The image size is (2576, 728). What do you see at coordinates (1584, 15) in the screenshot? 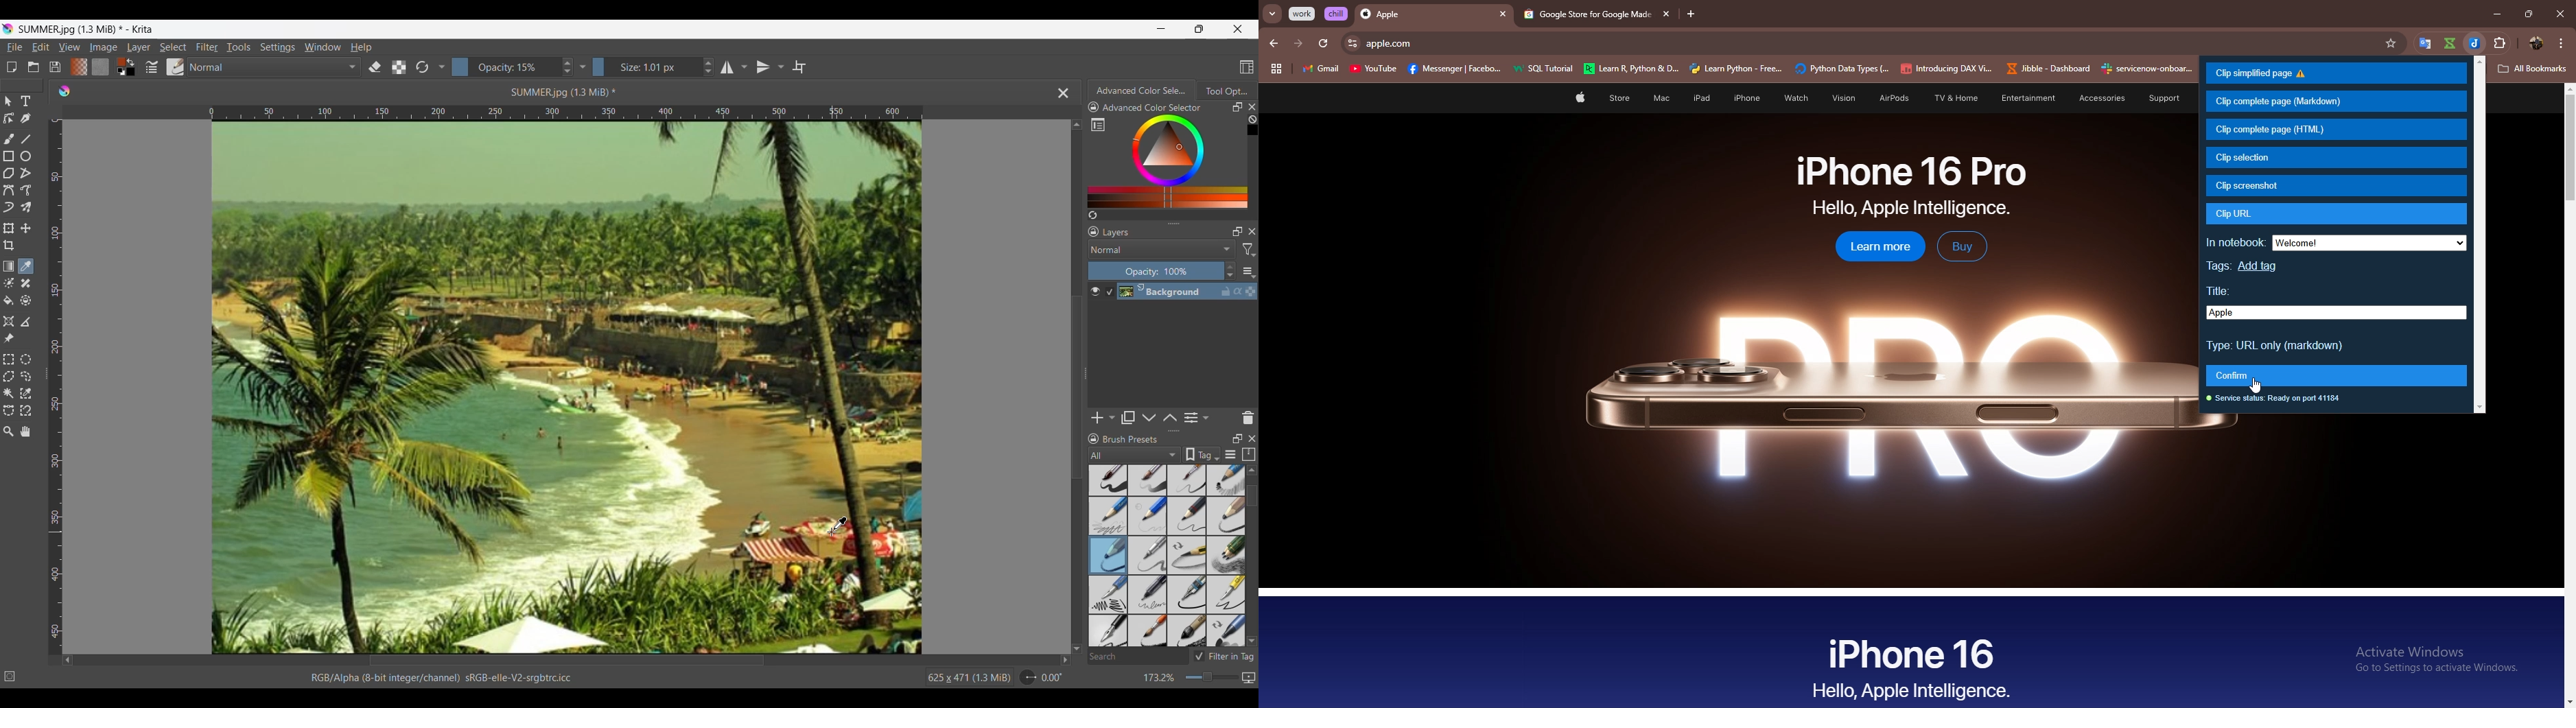
I see `@ Google Store for Google Mad` at bounding box center [1584, 15].